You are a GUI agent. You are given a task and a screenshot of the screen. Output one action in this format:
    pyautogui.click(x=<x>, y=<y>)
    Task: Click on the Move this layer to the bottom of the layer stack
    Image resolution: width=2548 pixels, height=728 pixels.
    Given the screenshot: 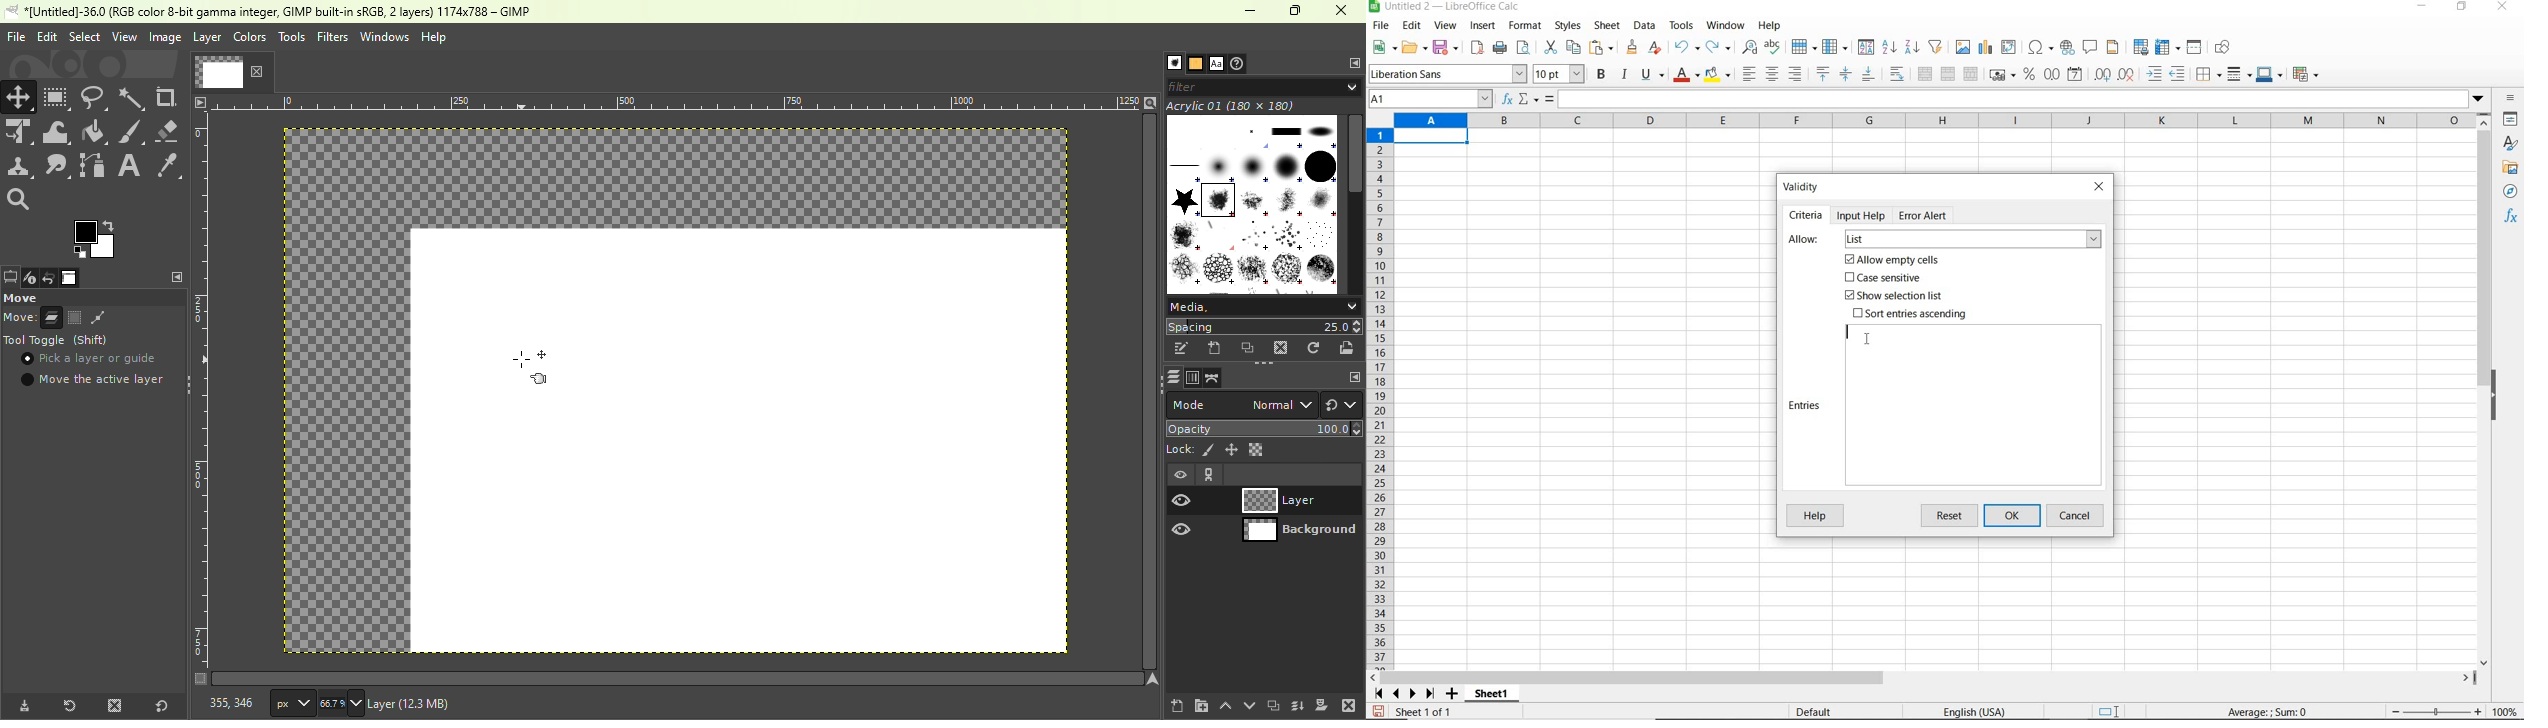 What is the action you would take?
    pyautogui.click(x=1247, y=705)
    